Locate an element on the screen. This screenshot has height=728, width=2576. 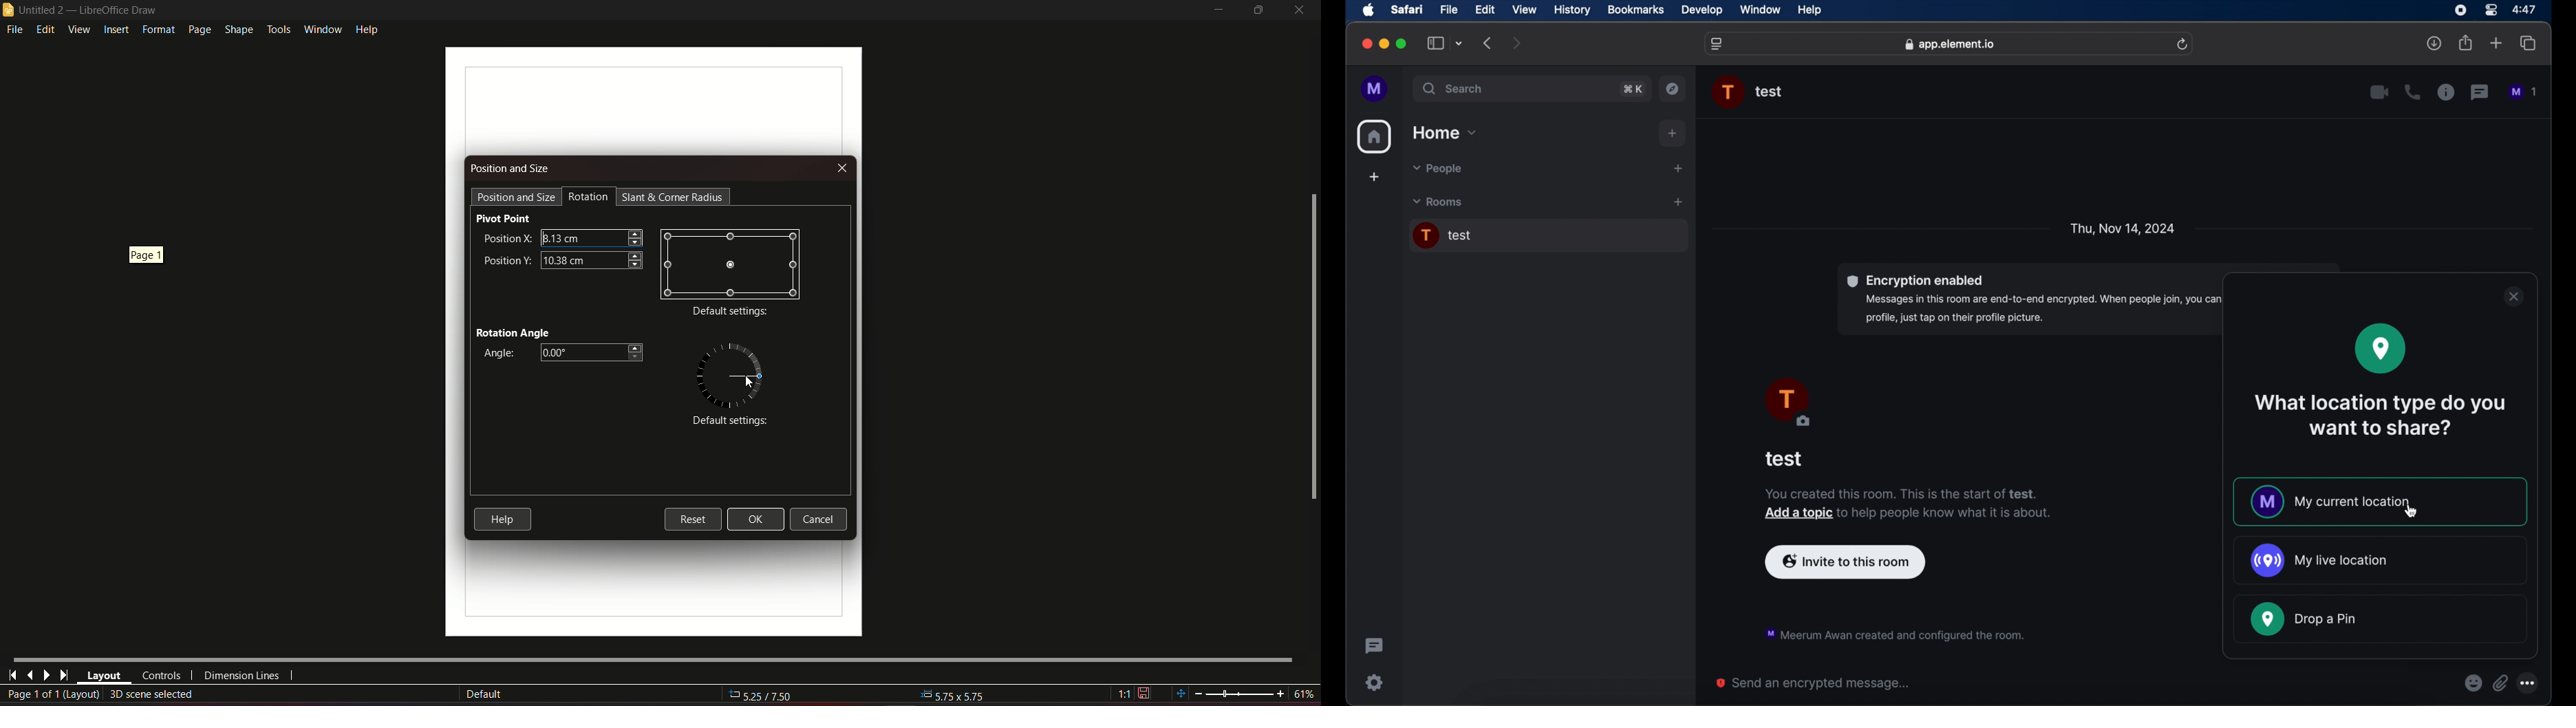
graphics is located at coordinates (727, 374).